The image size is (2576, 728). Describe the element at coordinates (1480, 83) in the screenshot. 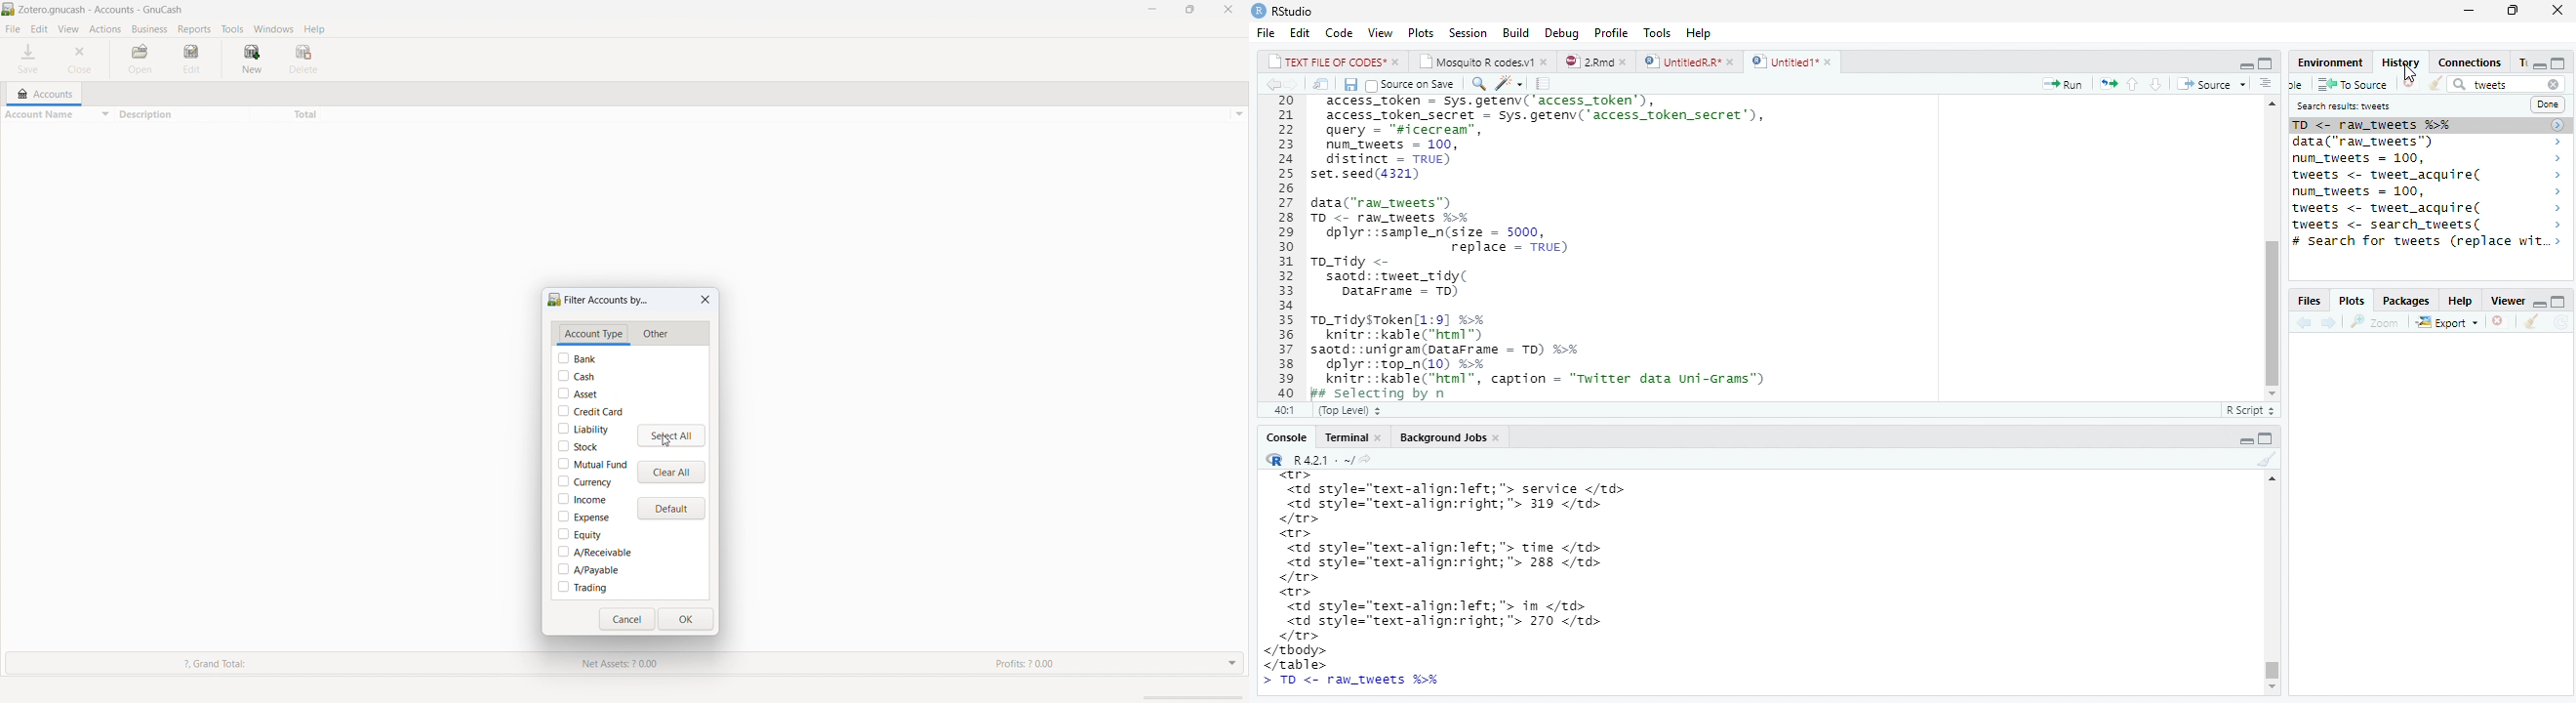

I see `find replace` at that location.